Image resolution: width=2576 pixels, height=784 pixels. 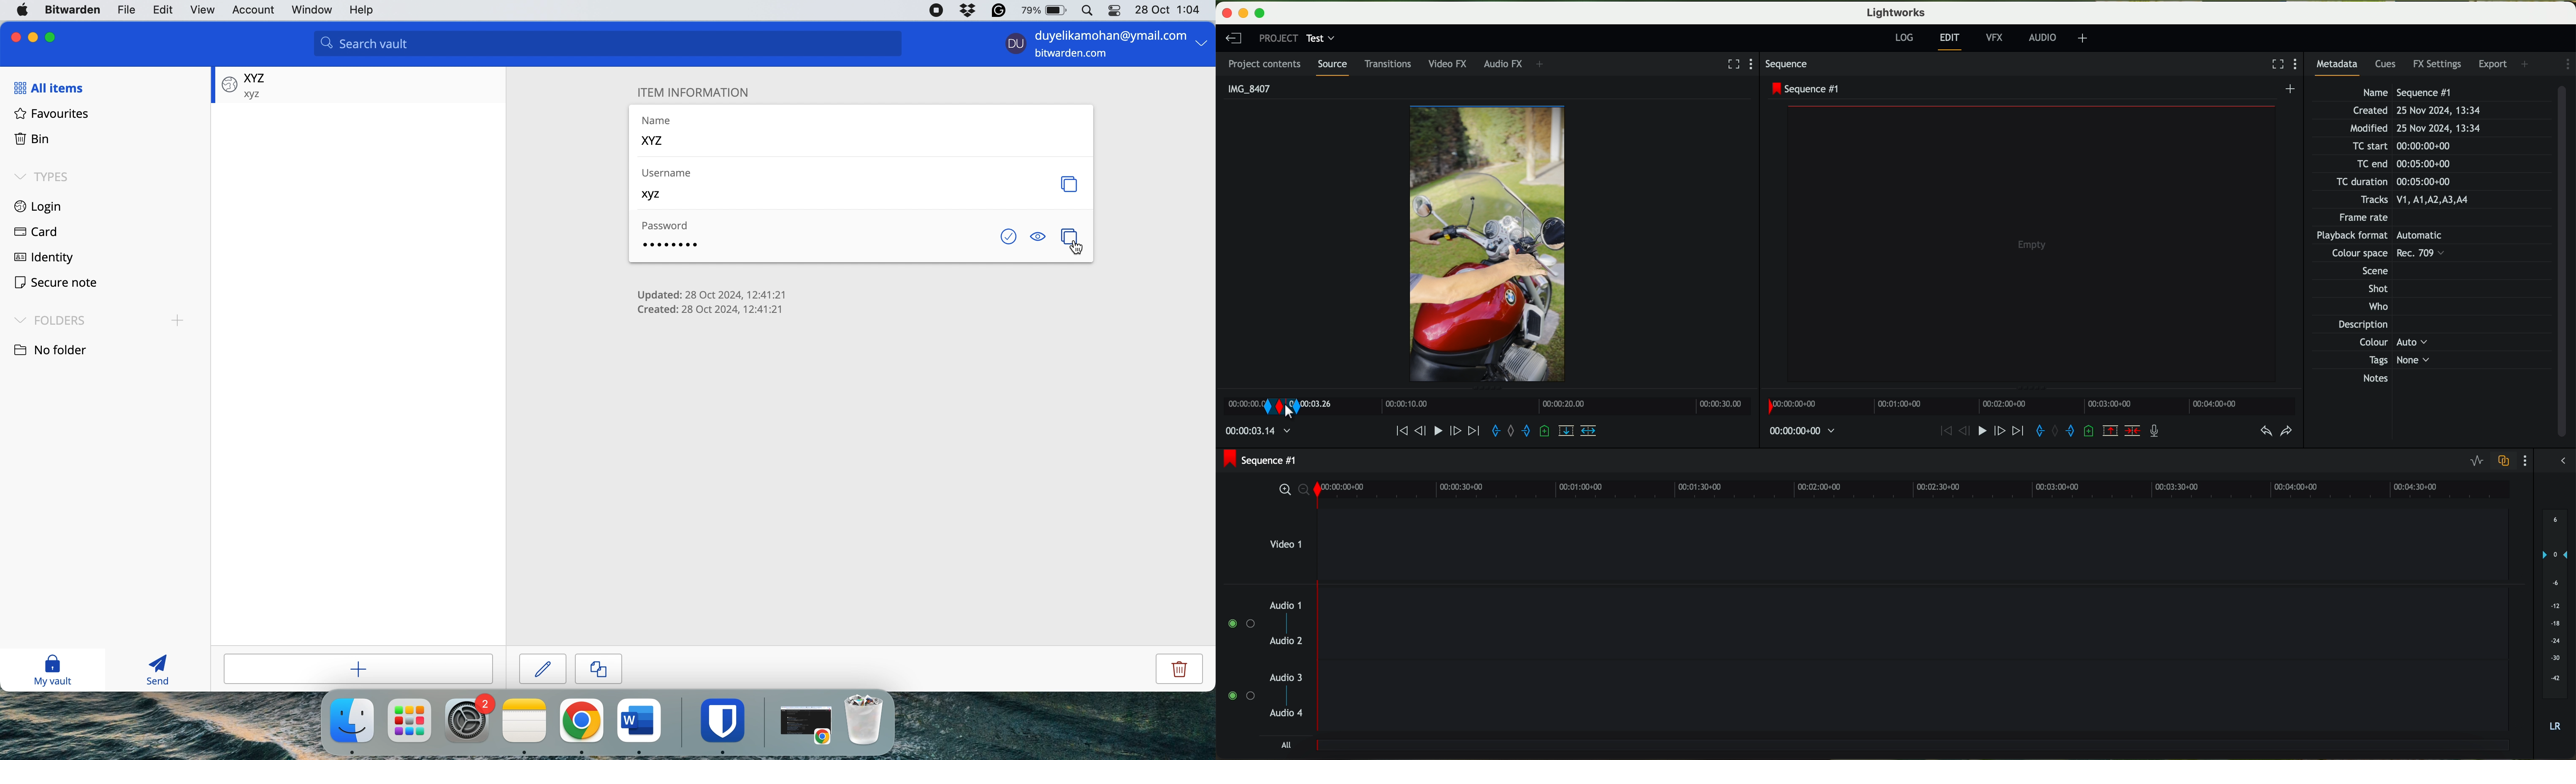 I want to click on project contents, so click(x=1266, y=64).